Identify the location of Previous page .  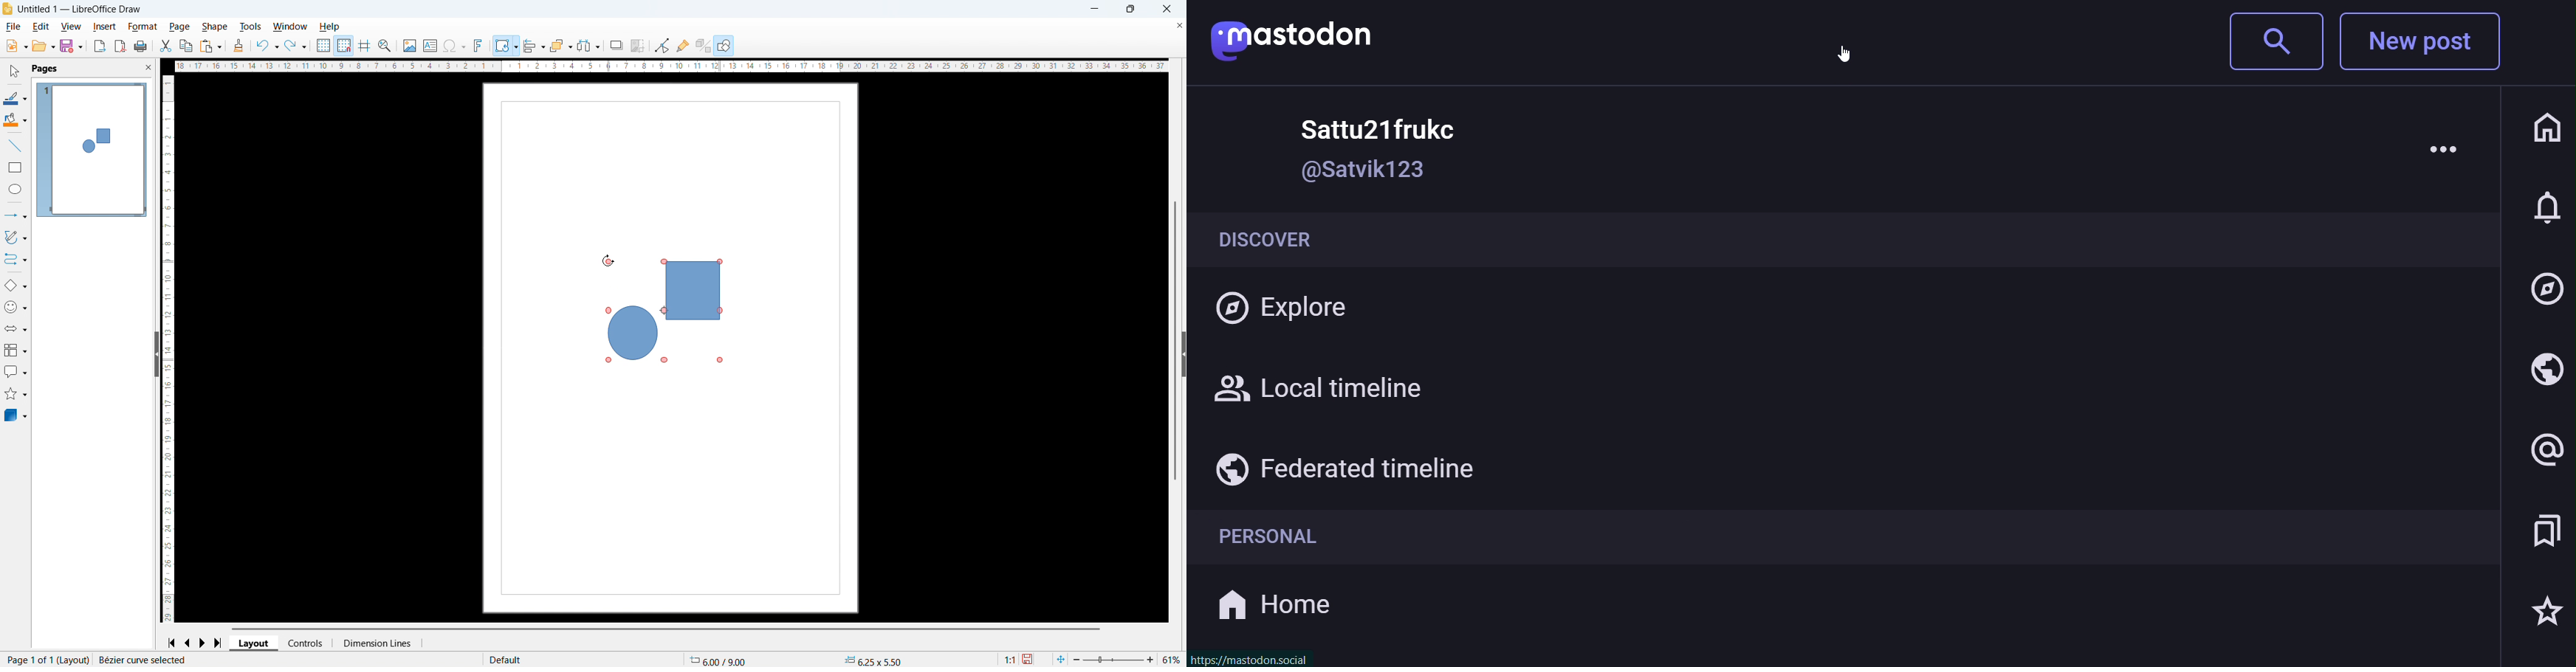
(188, 644).